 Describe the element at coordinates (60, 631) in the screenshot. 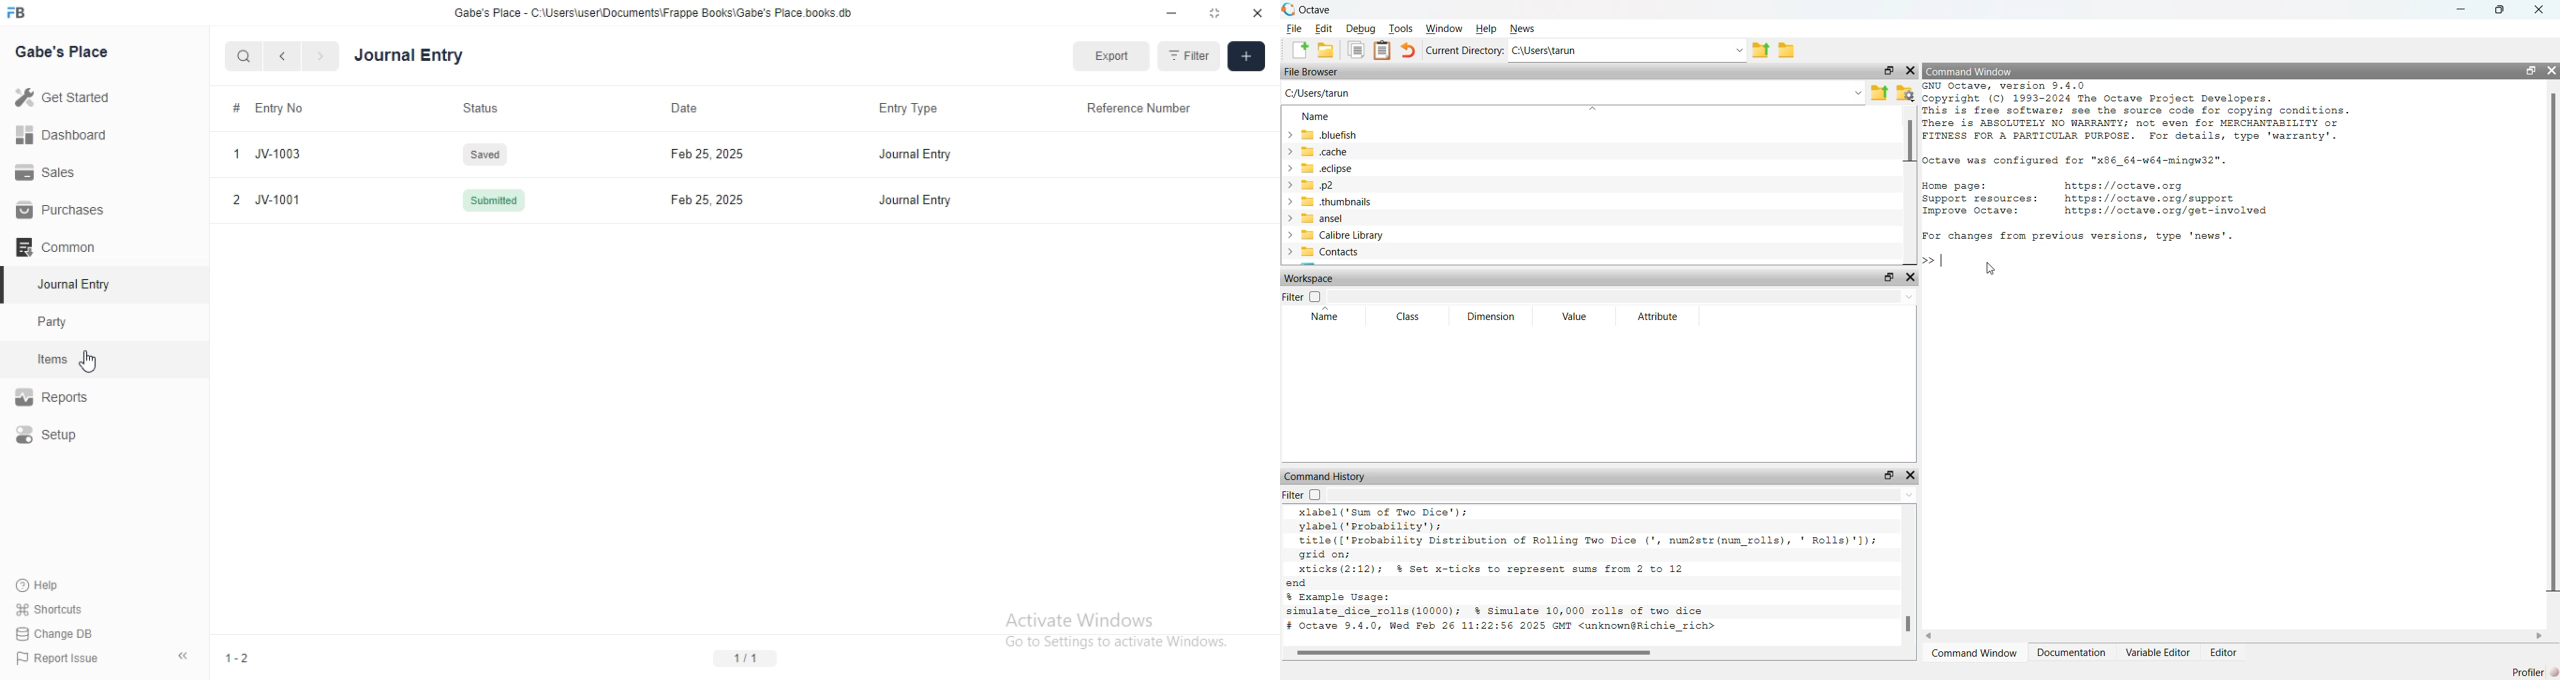

I see `Change DB` at that location.